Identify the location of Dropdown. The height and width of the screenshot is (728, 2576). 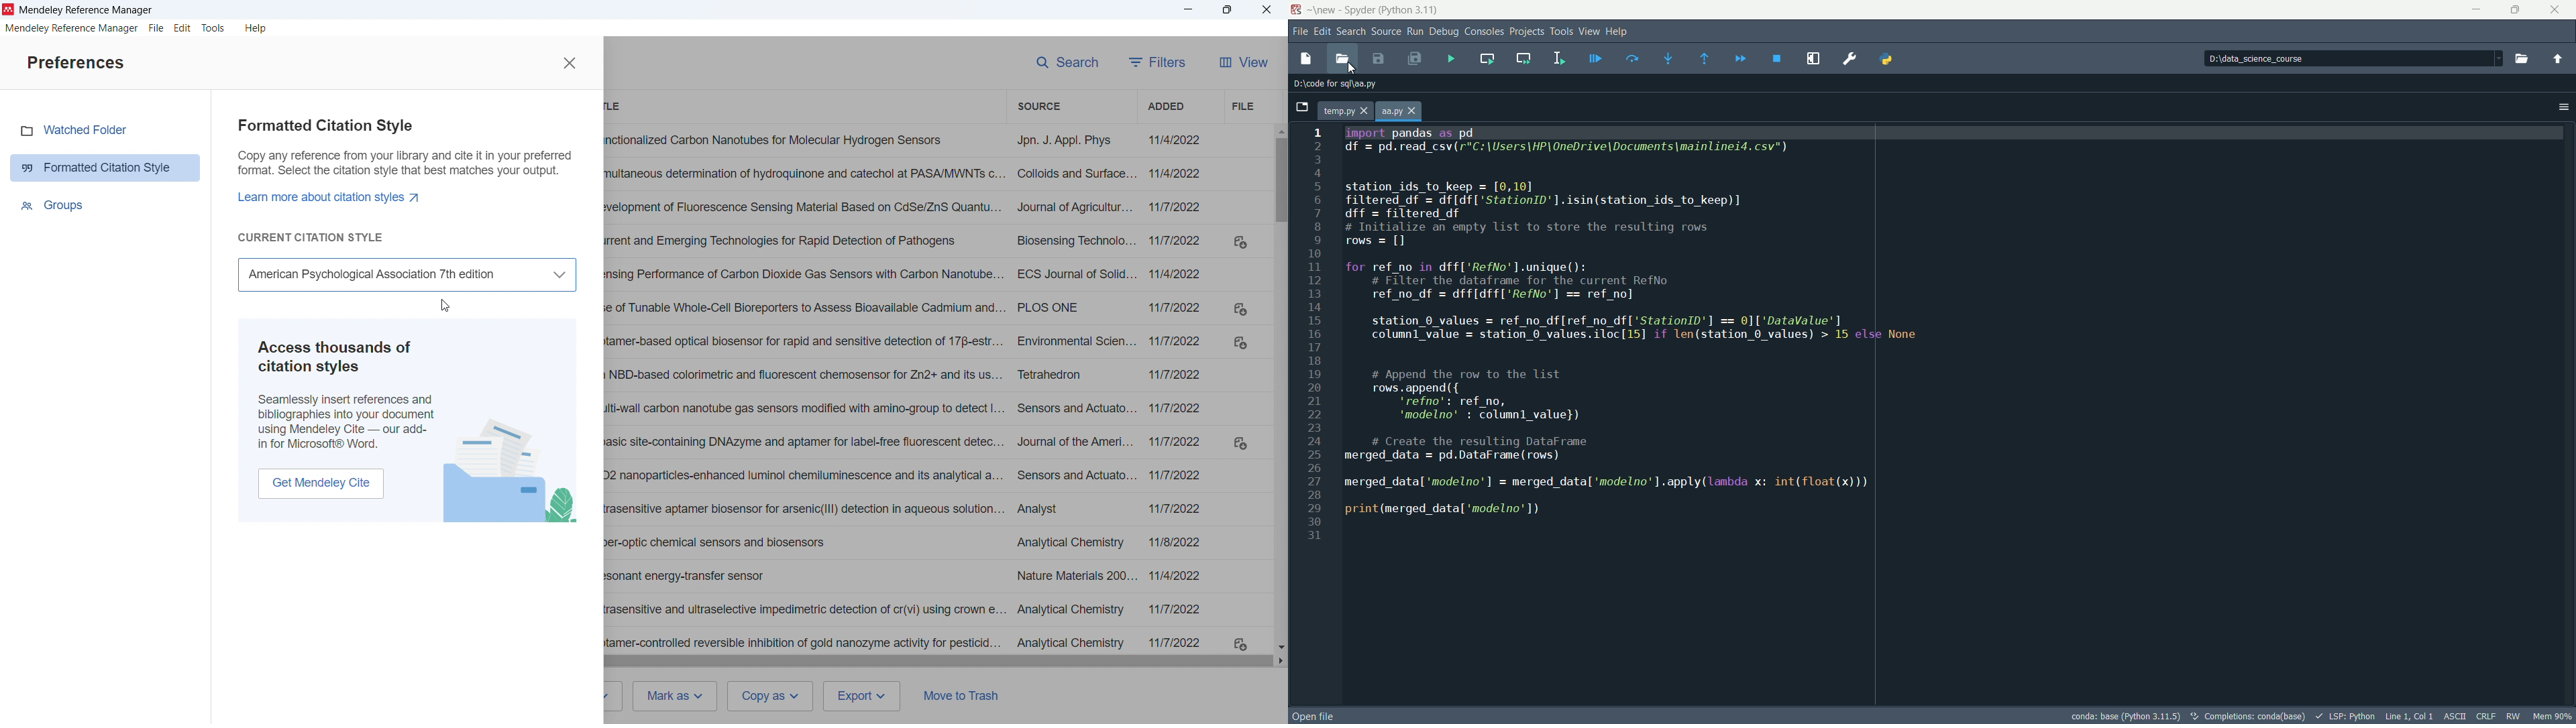
(2497, 59).